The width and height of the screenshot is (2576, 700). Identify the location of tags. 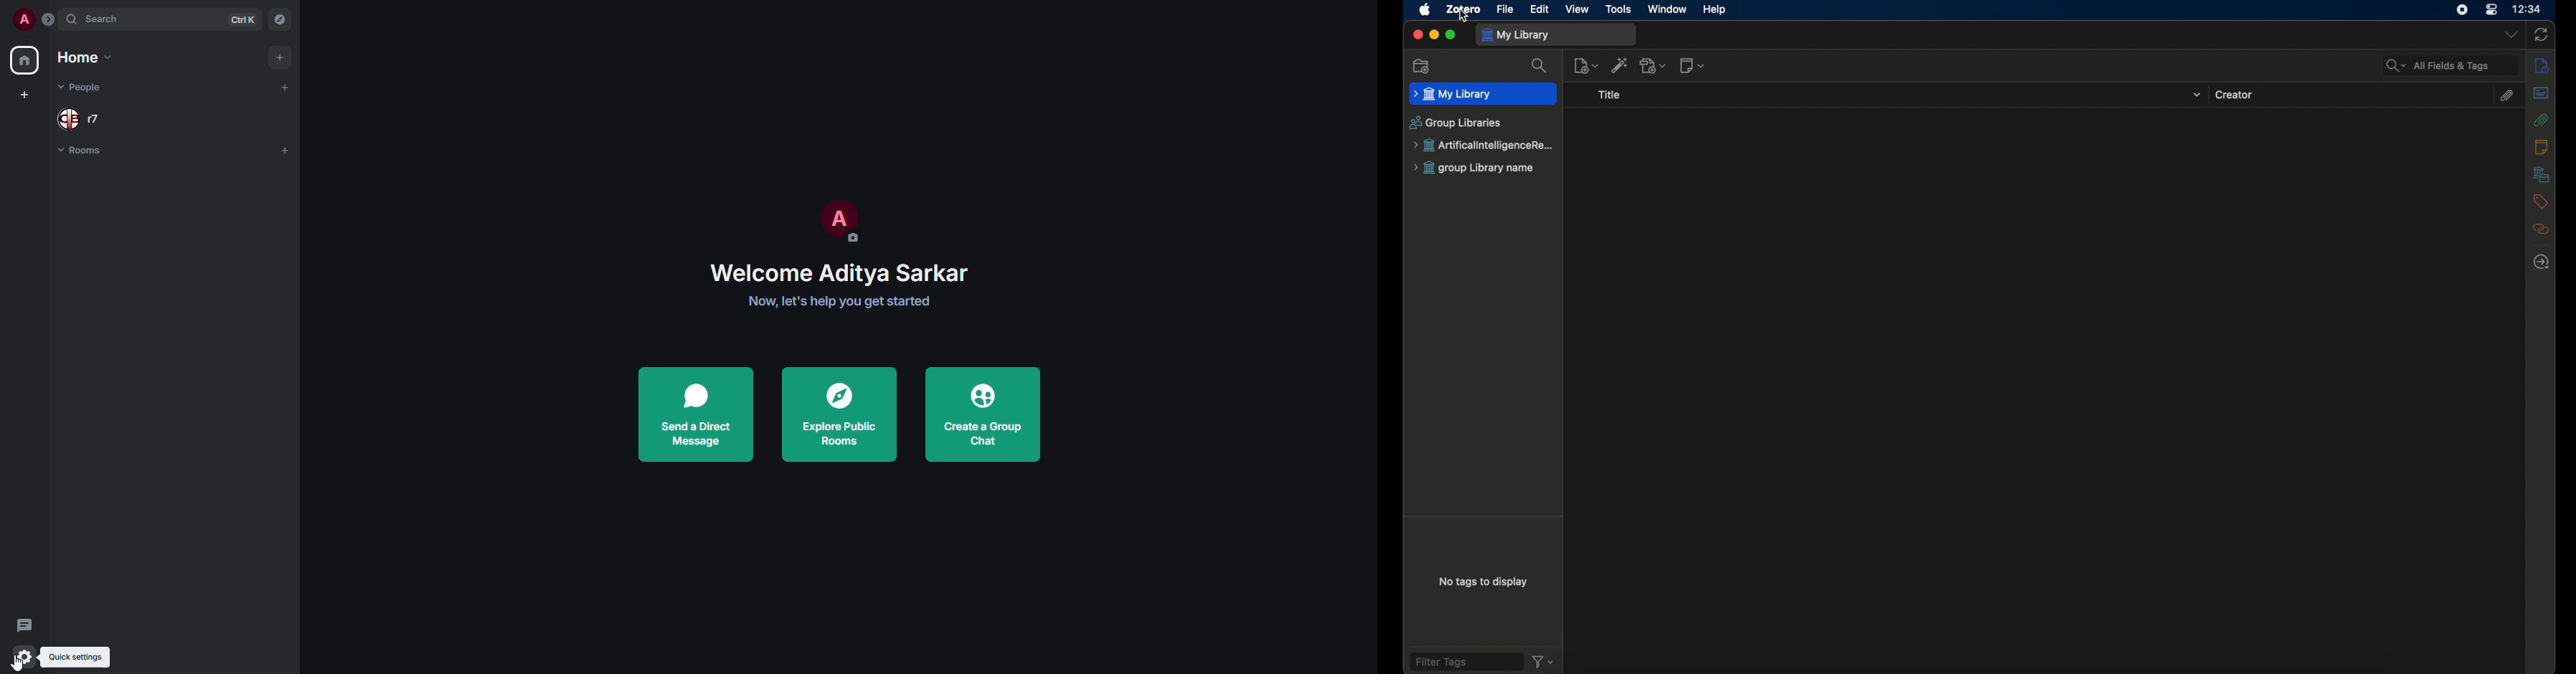
(2540, 202).